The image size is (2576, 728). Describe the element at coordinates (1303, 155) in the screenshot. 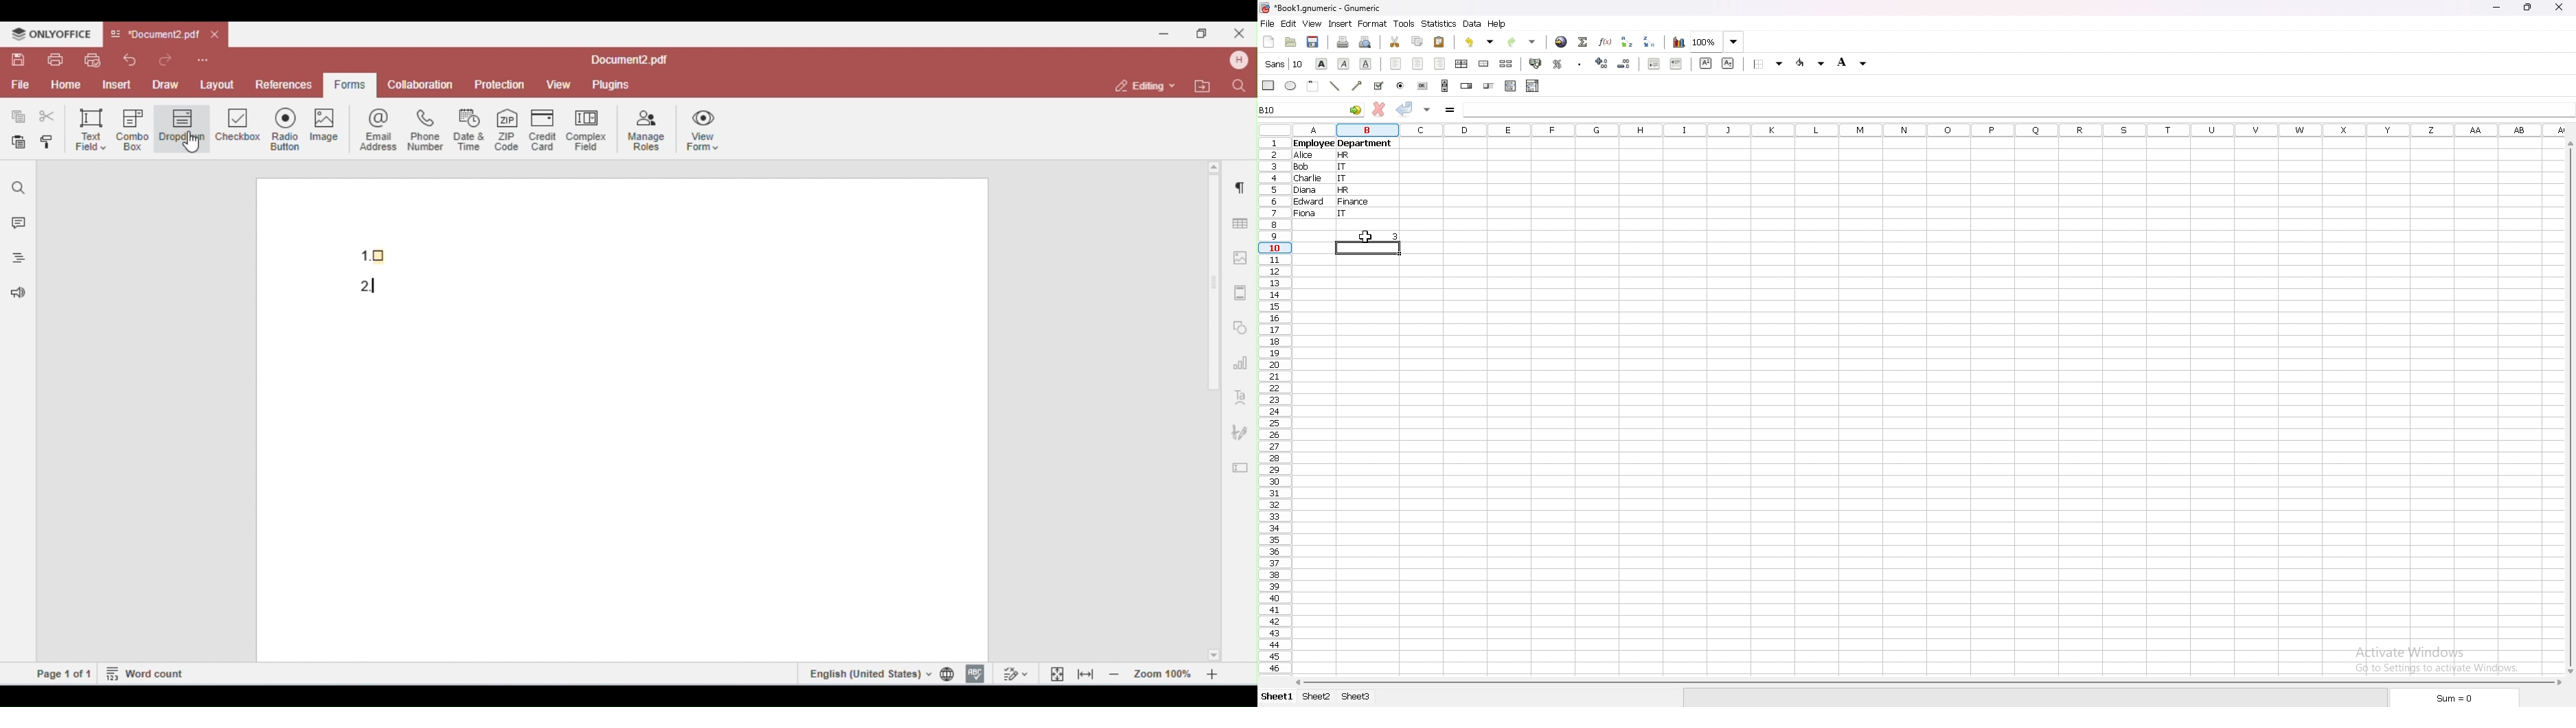

I see `Alice` at that location.